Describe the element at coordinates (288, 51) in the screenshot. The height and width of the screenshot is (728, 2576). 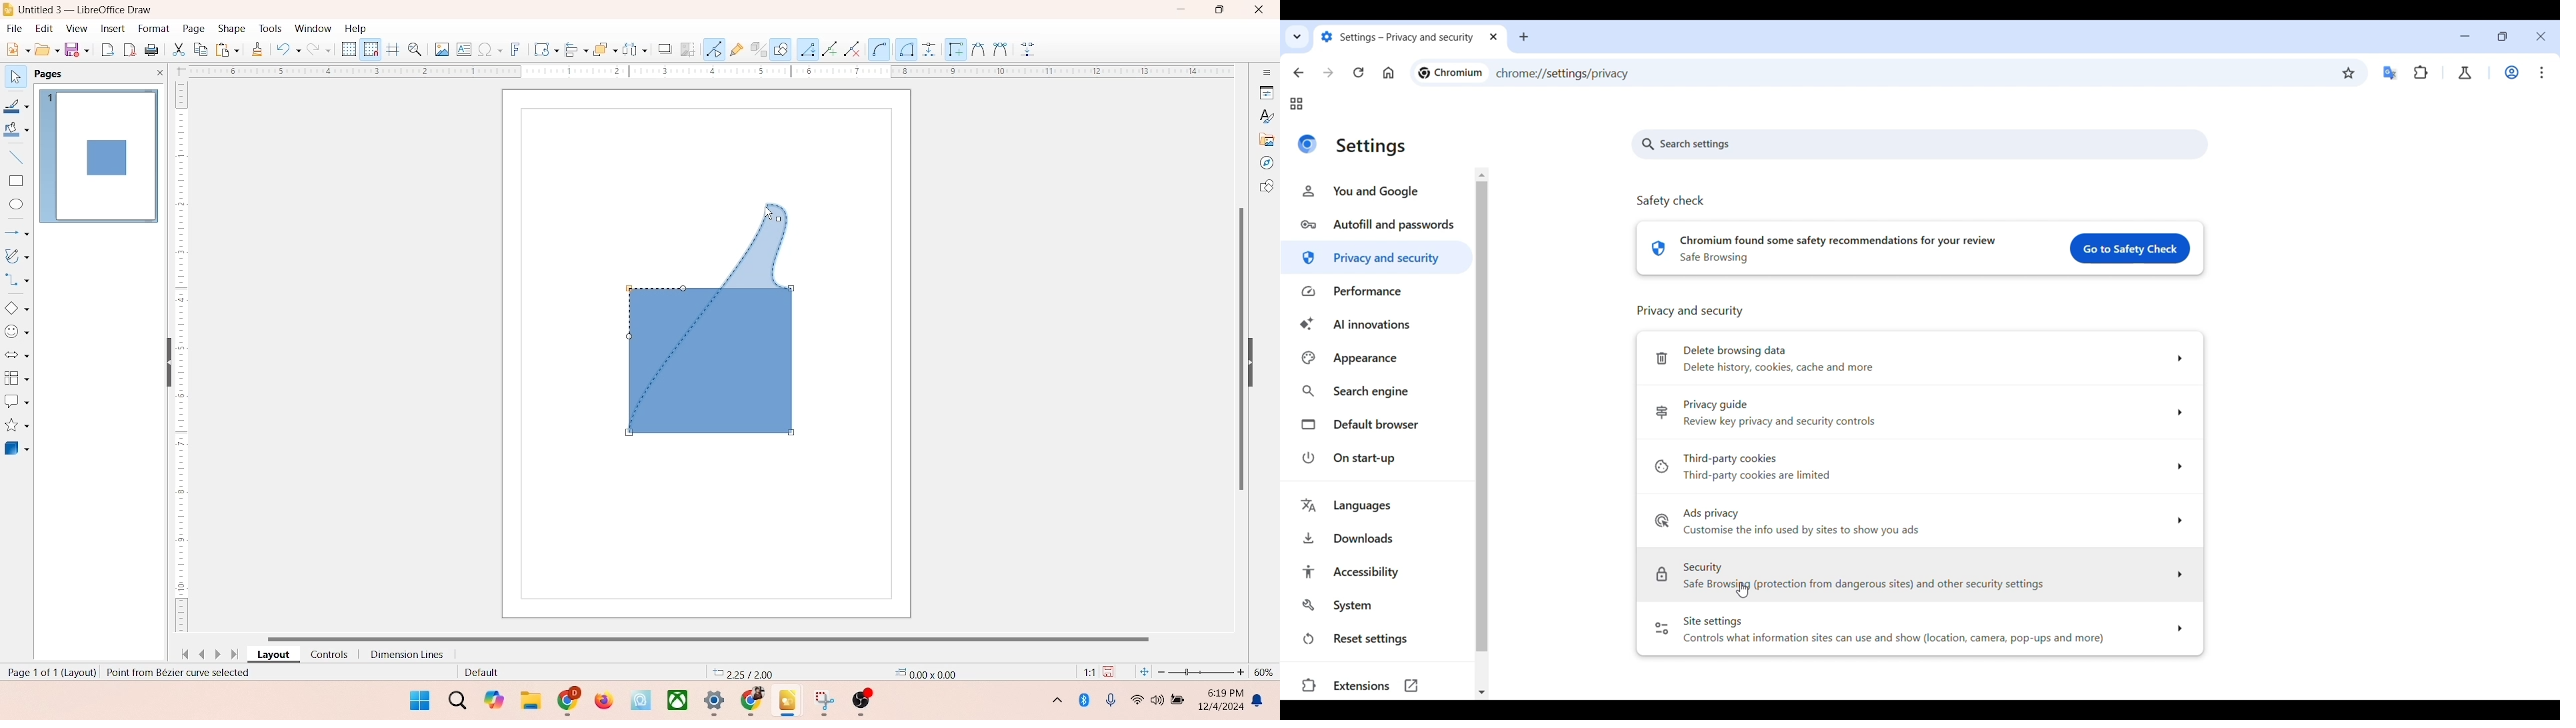
I see `undo` at that location.